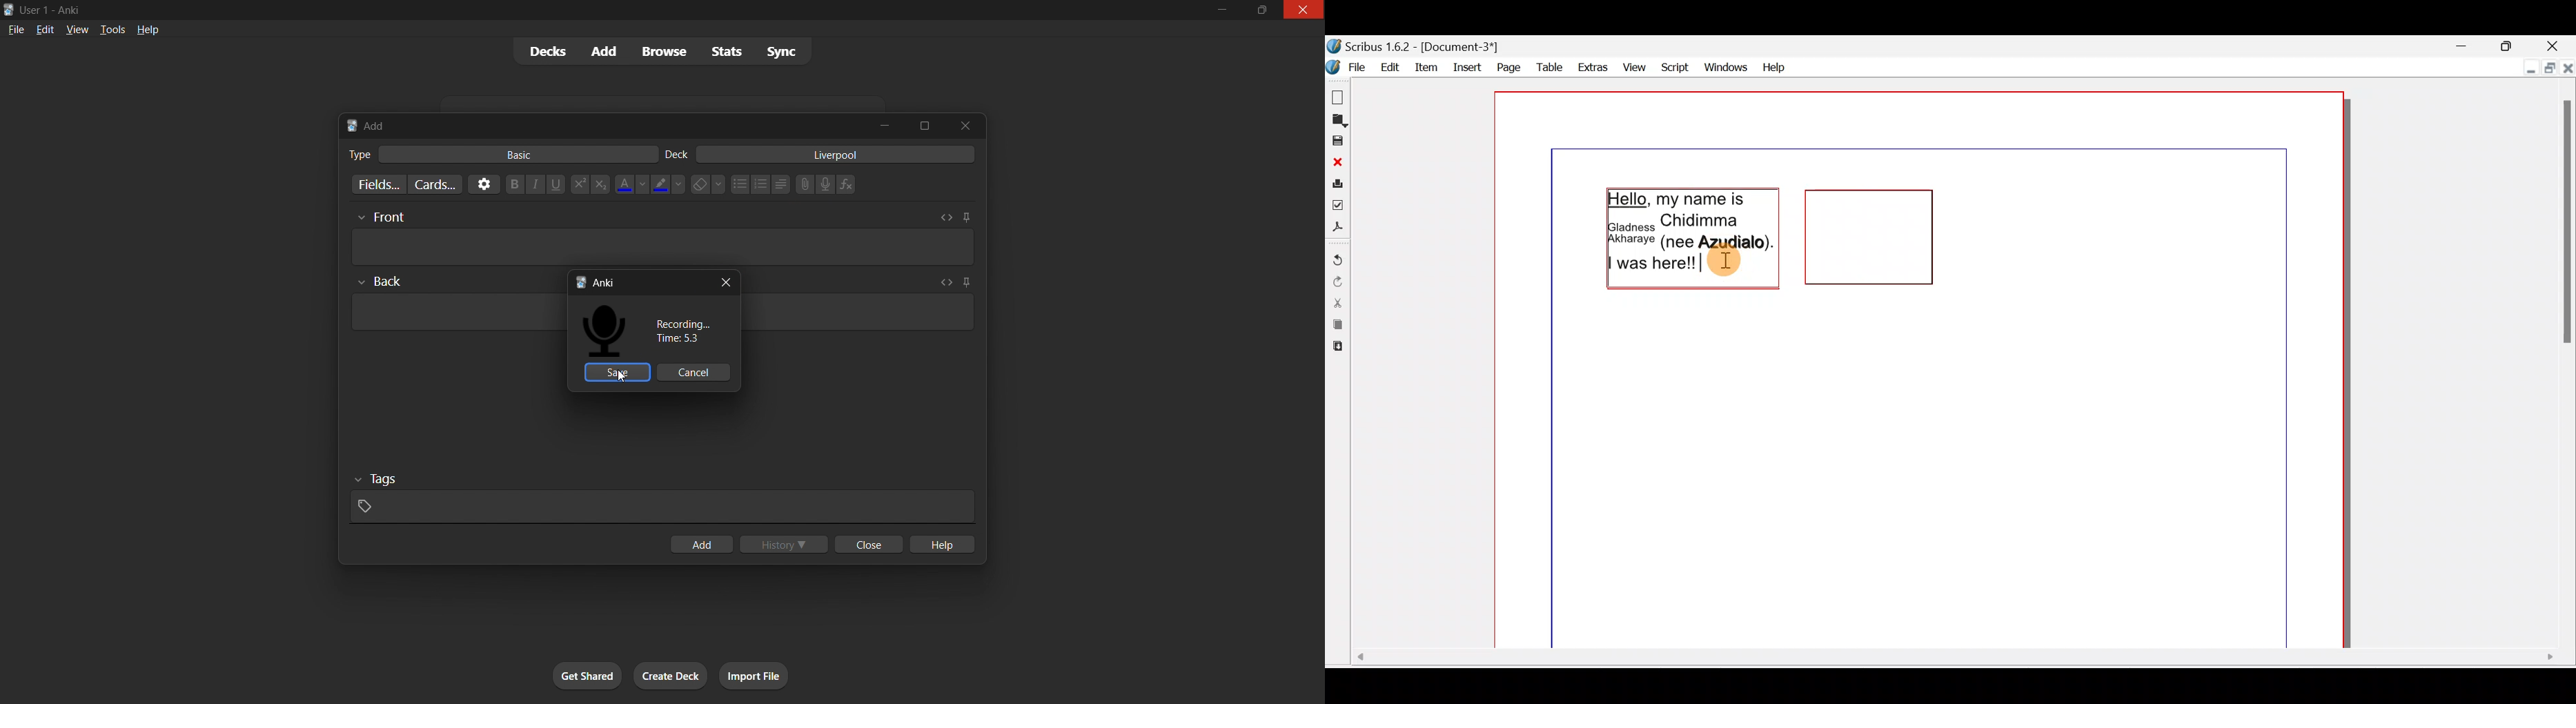 This screenshot has height=728, width=2576. What do you see at coordinates (1545, 67) in the screenshot?
I see `Table` at bounding box center [1545, 67].